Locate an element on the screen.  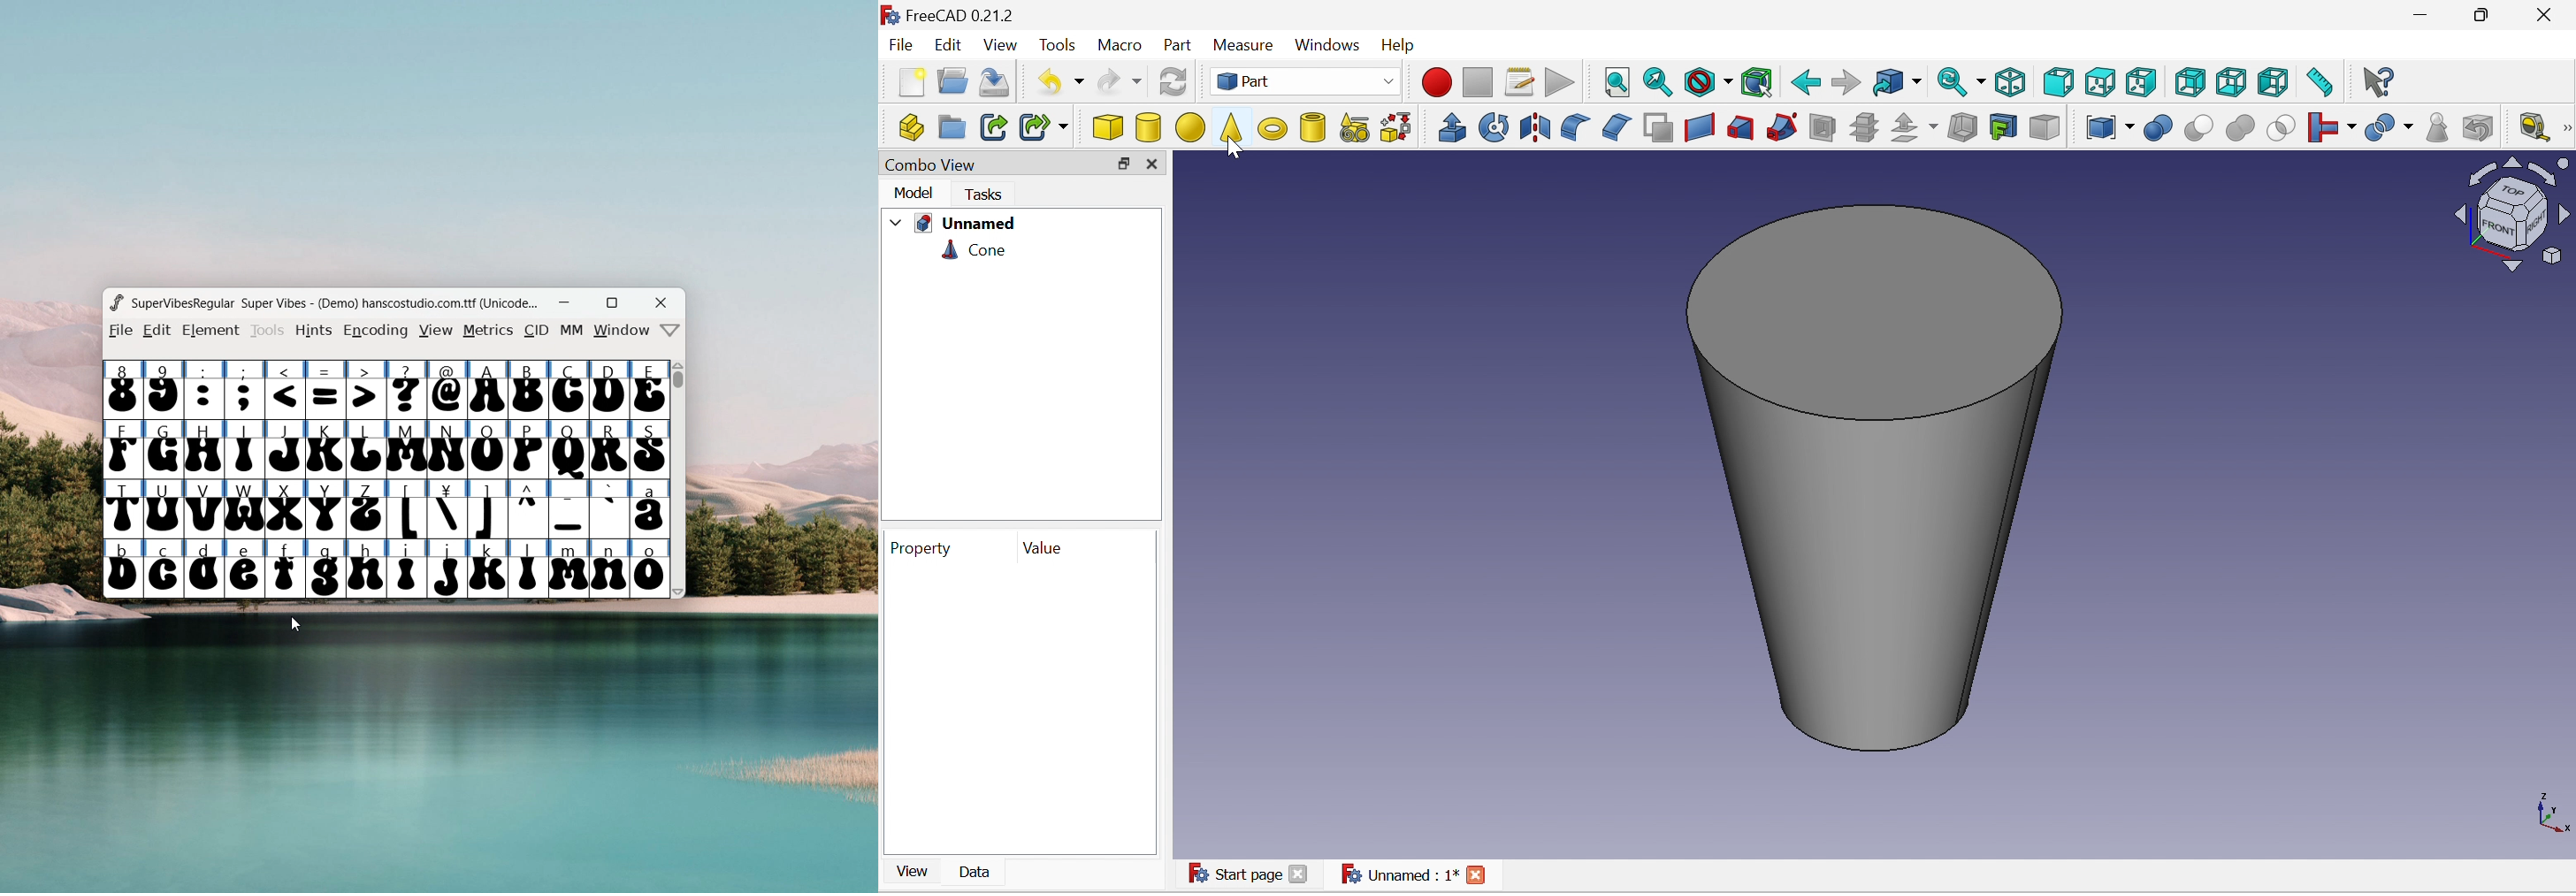
Cone is located at coordinates (1874, 479).